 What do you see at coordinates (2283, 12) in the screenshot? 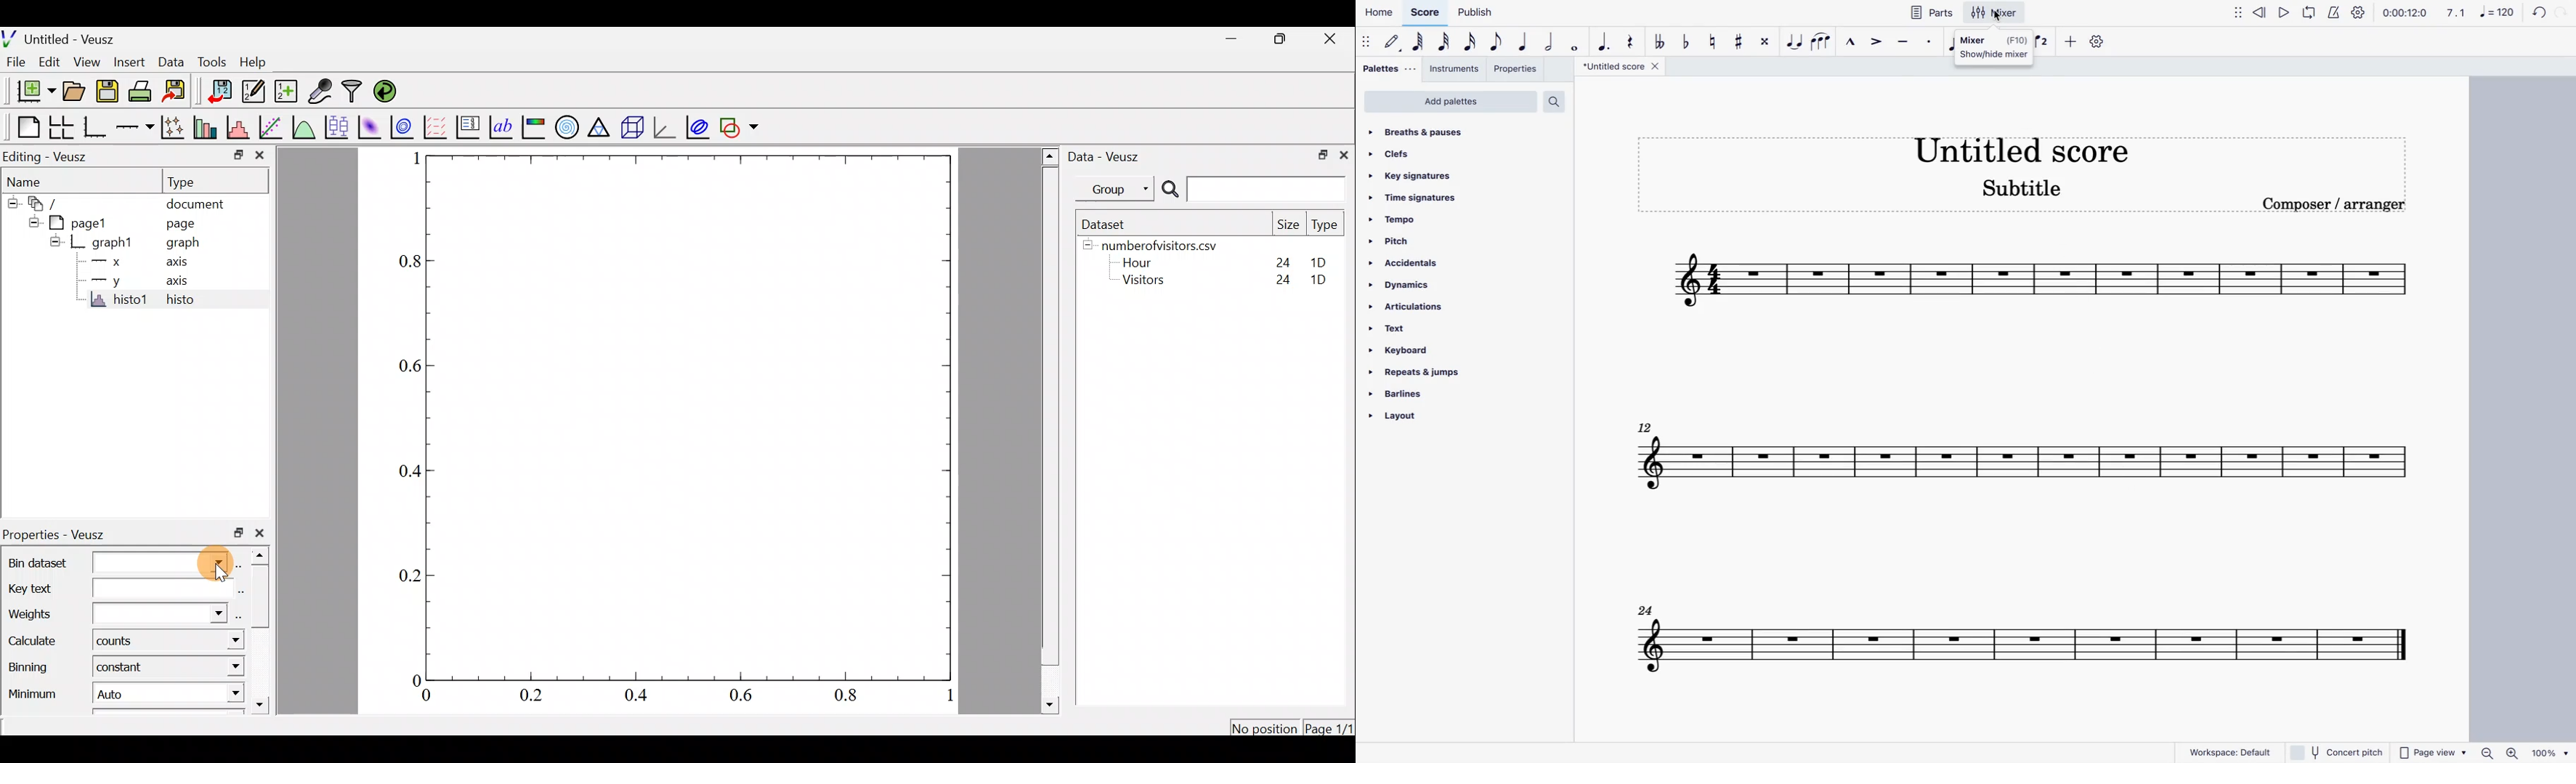
I see `play` at bounding box center [2283, 12].